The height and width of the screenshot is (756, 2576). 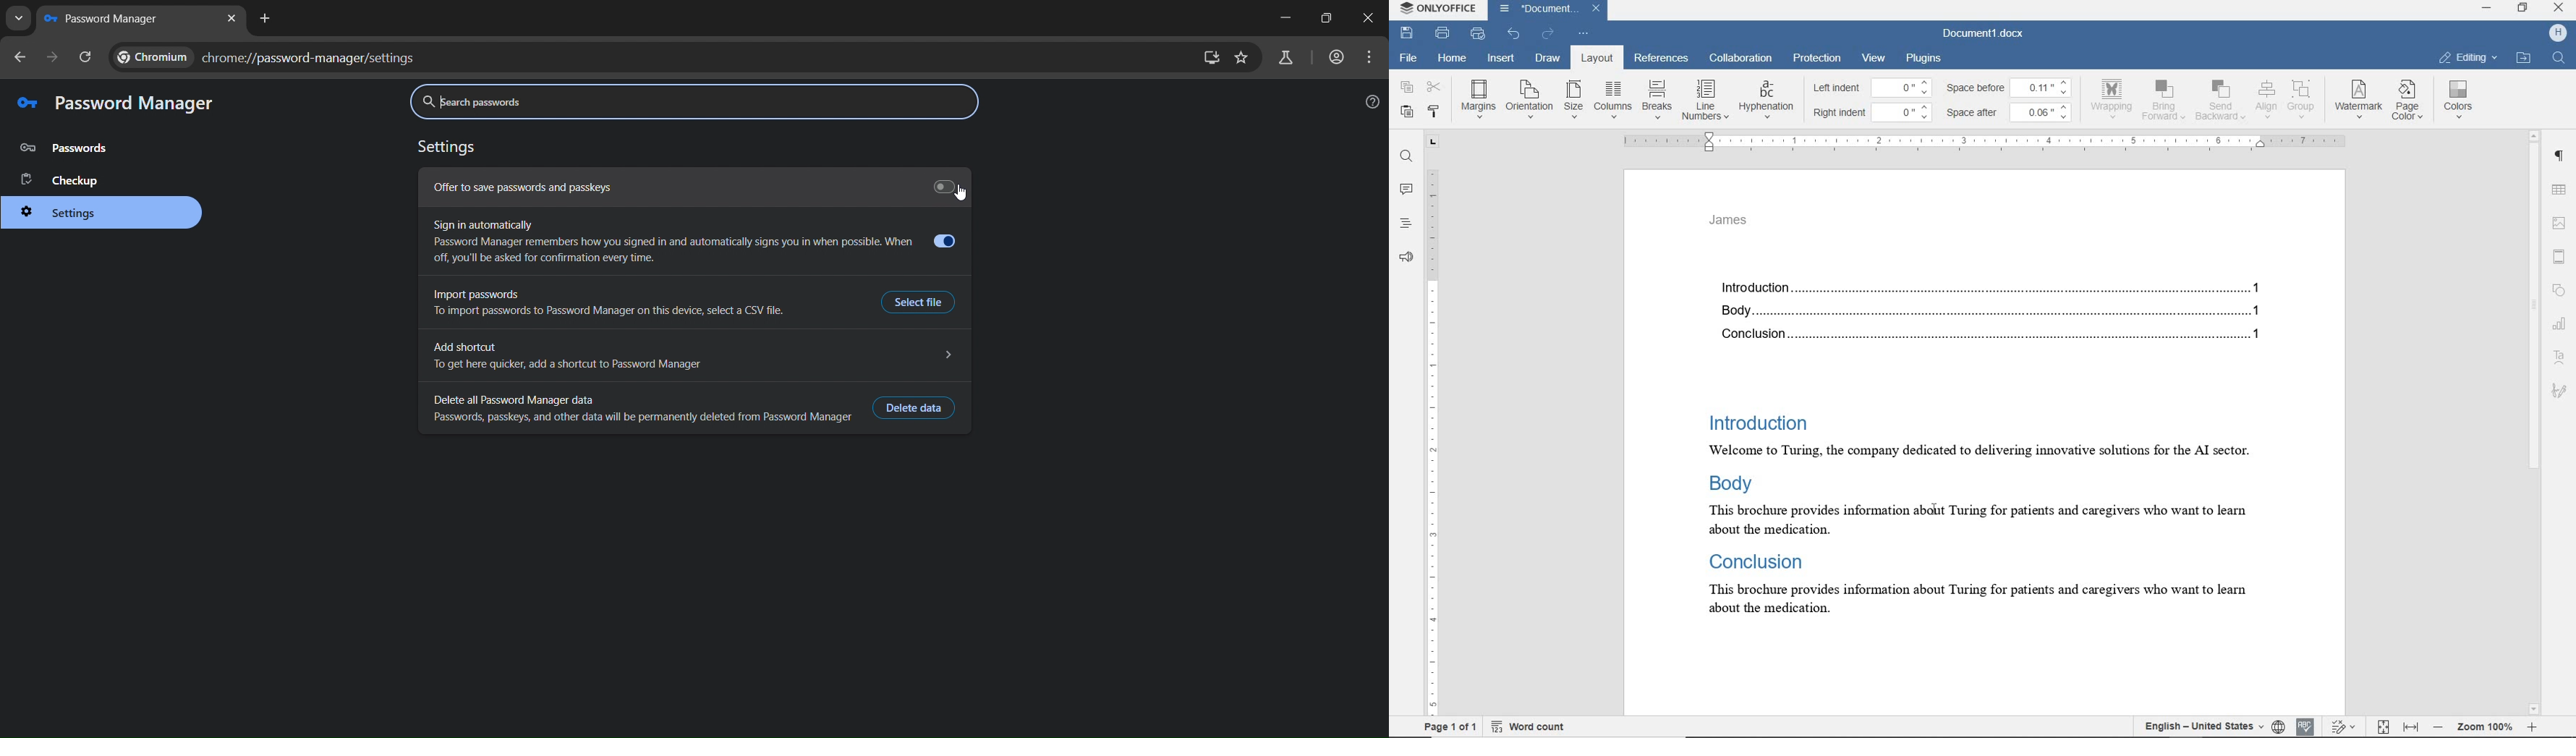 What do you see at coordinates (2485, 726) in the screenshot?
I see `zoom out or zoom in` at bounding box center [2485, 726].